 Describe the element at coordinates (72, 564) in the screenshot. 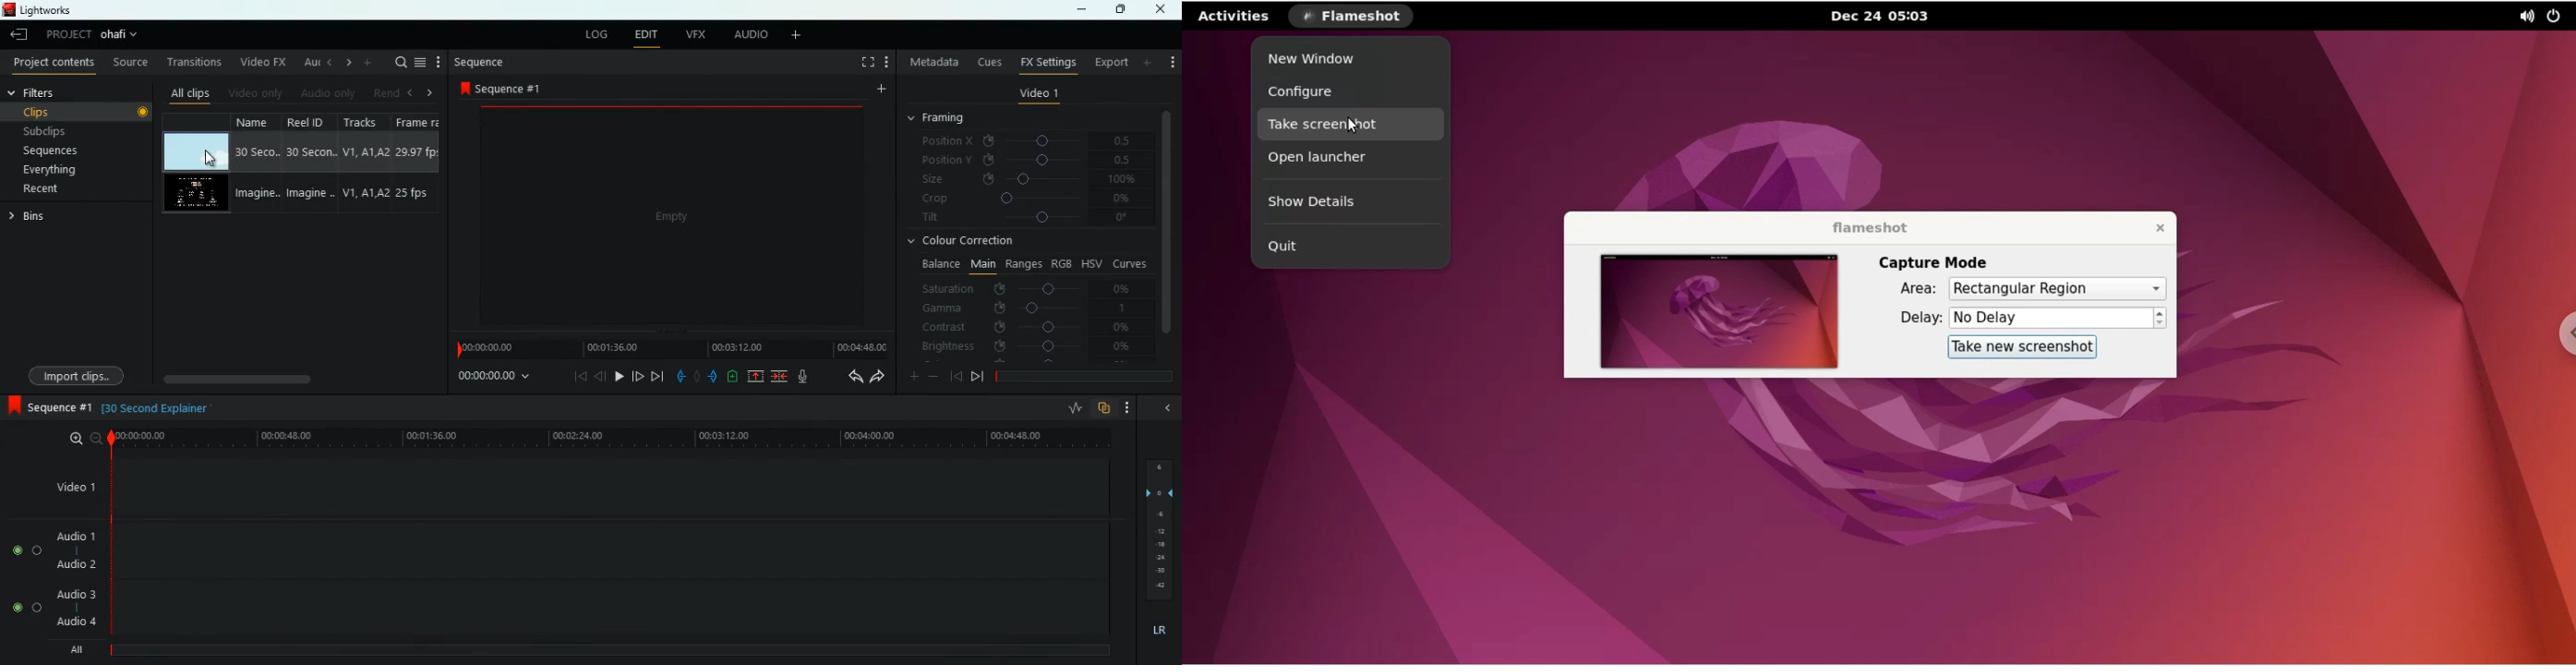

I see `audio 2` at that location.